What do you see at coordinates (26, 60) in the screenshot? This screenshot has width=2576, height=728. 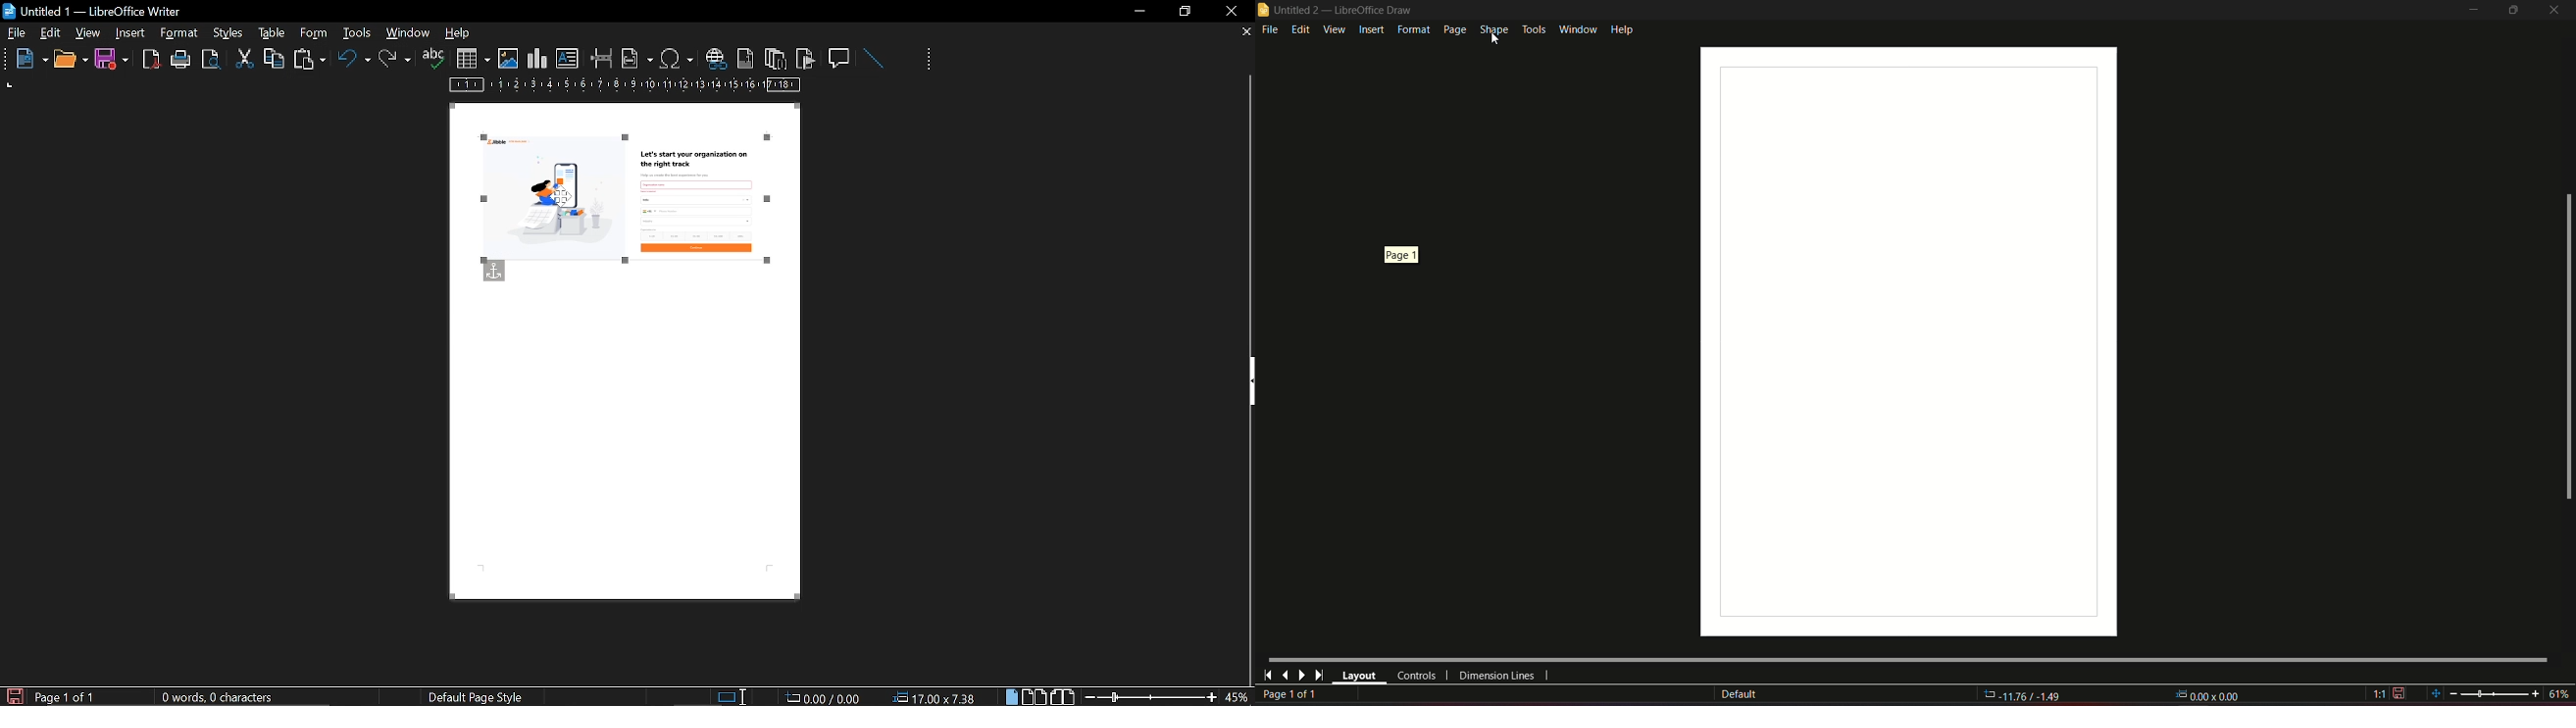 I see `new` at bounding box center [26, 60].